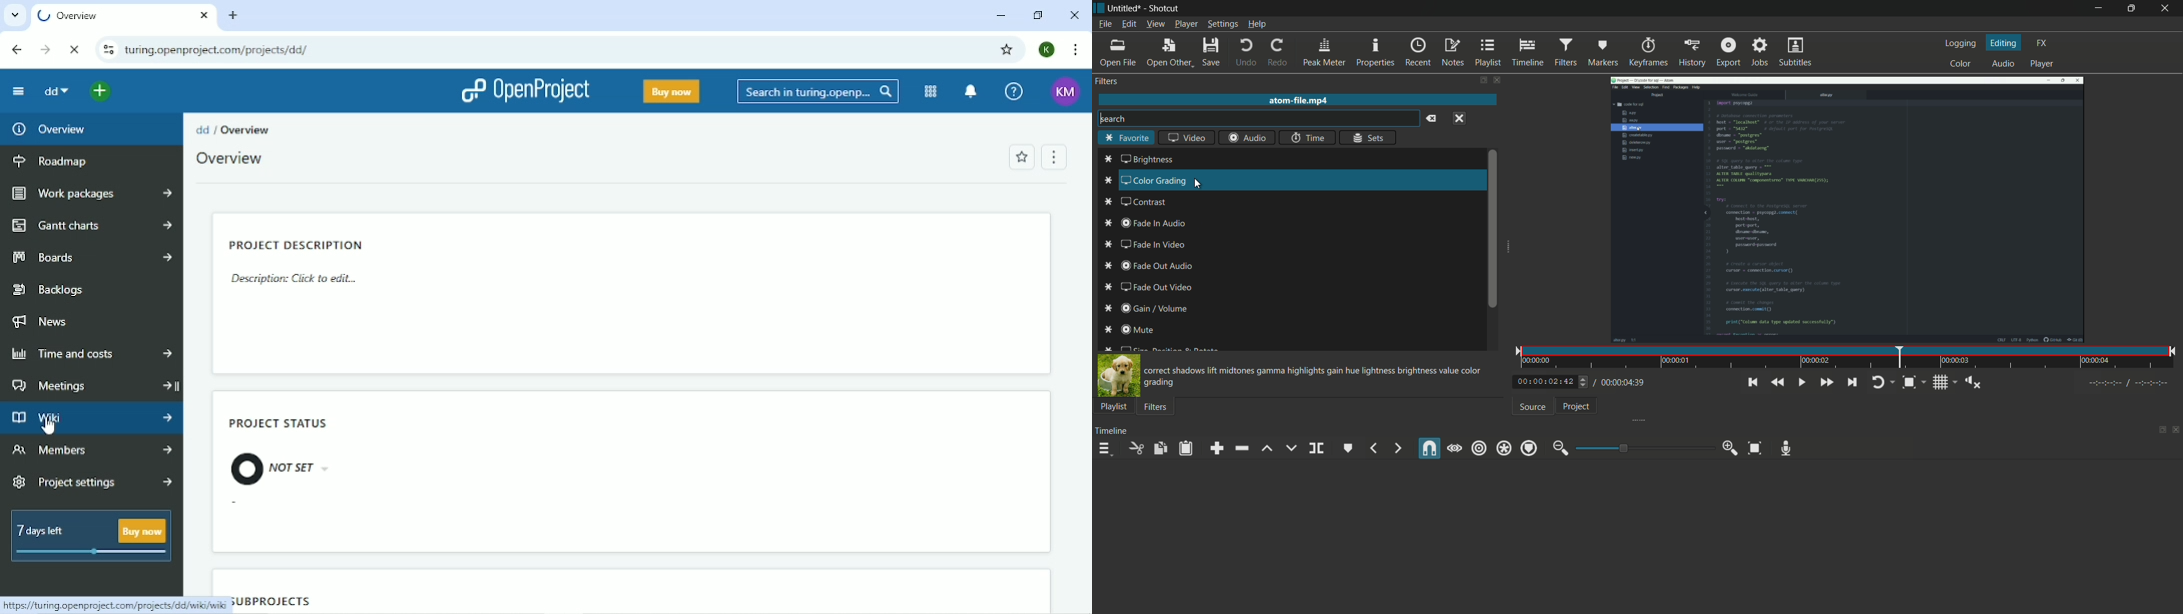 Image resolution: width=2184 pixels, height=616 pixels. Describe the element at coordinates (1155, 268) in the screenshot. I see `fade out audio` at that location.